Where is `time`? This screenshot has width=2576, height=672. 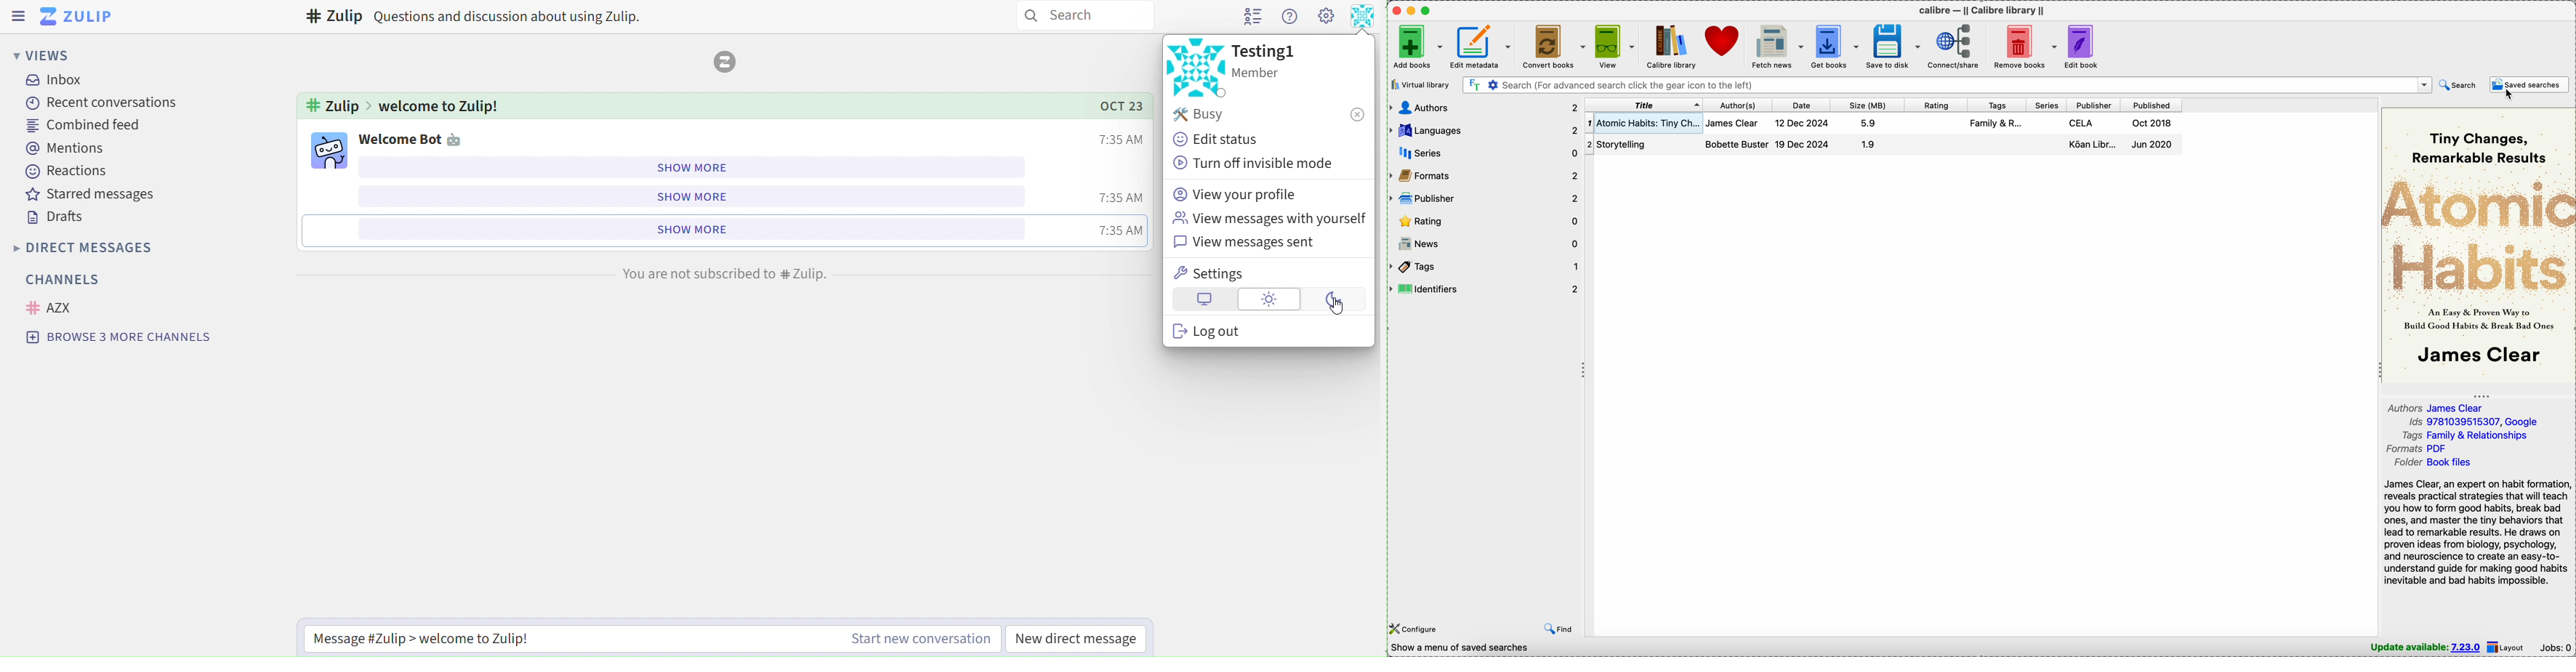 time is located at coordinates (1120, 230).